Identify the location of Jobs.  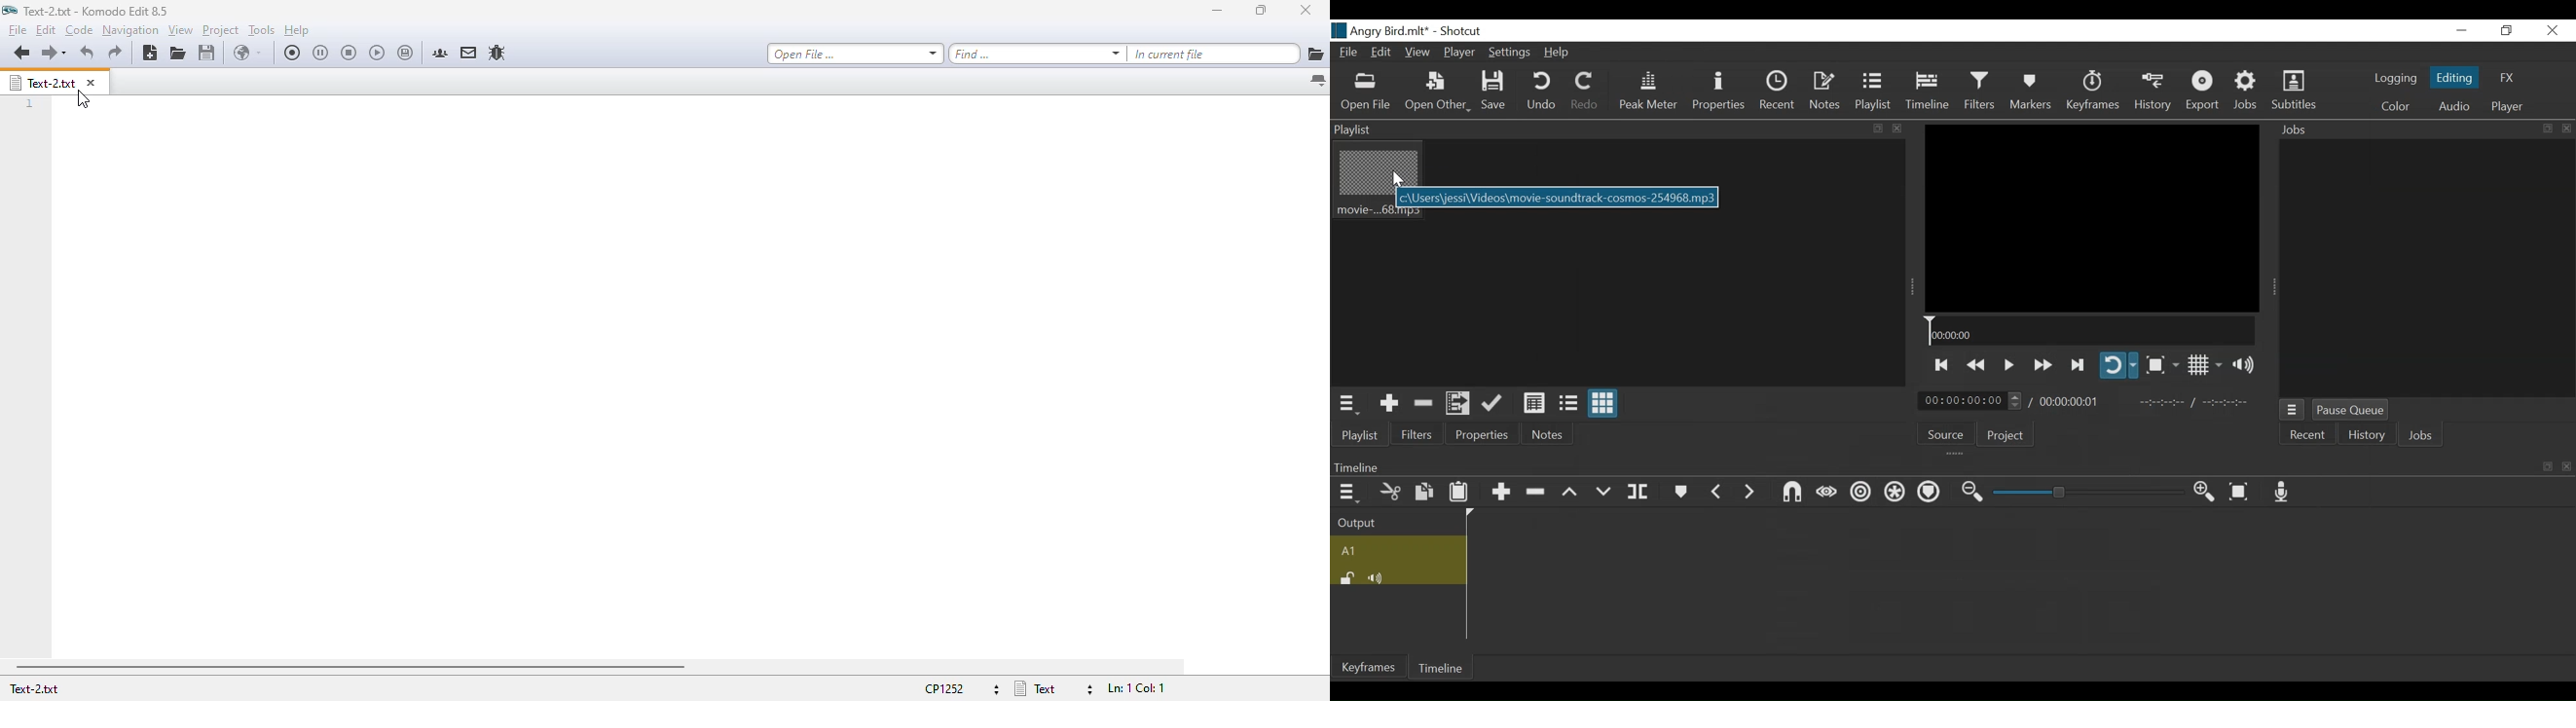
(2248, 92).